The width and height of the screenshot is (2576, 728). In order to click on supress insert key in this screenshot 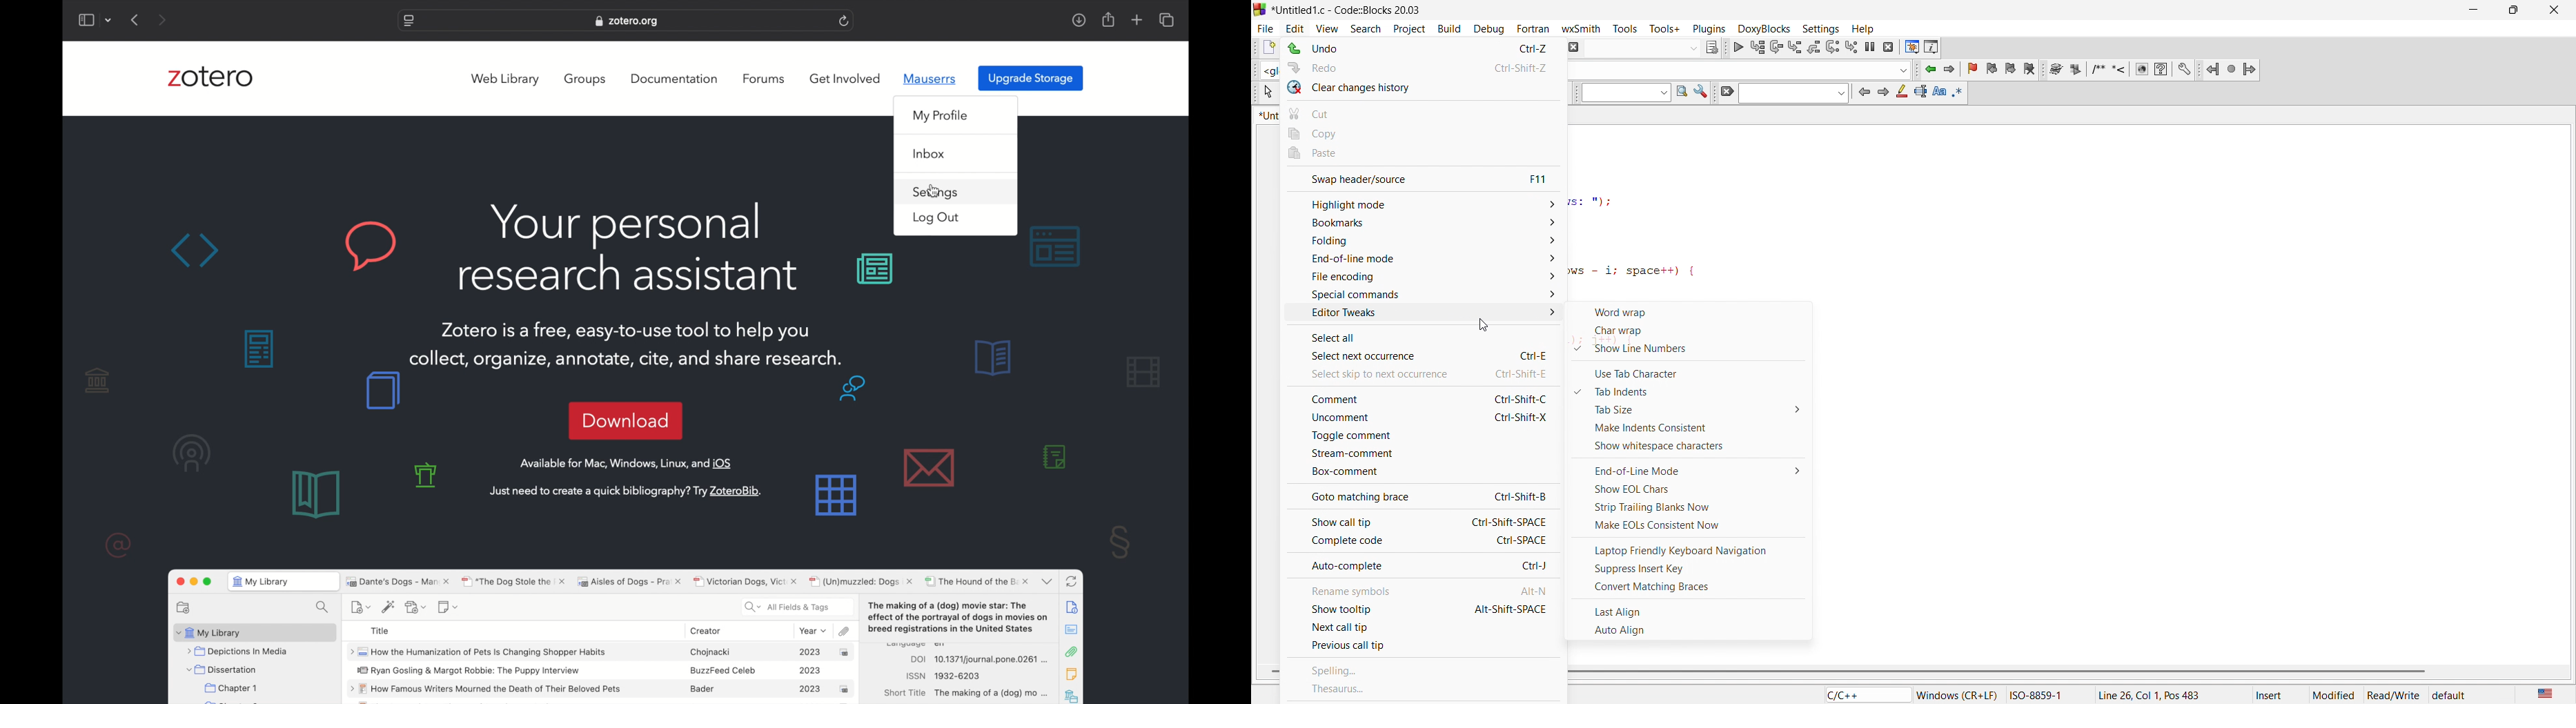, I will do `click(1693, 569)`.